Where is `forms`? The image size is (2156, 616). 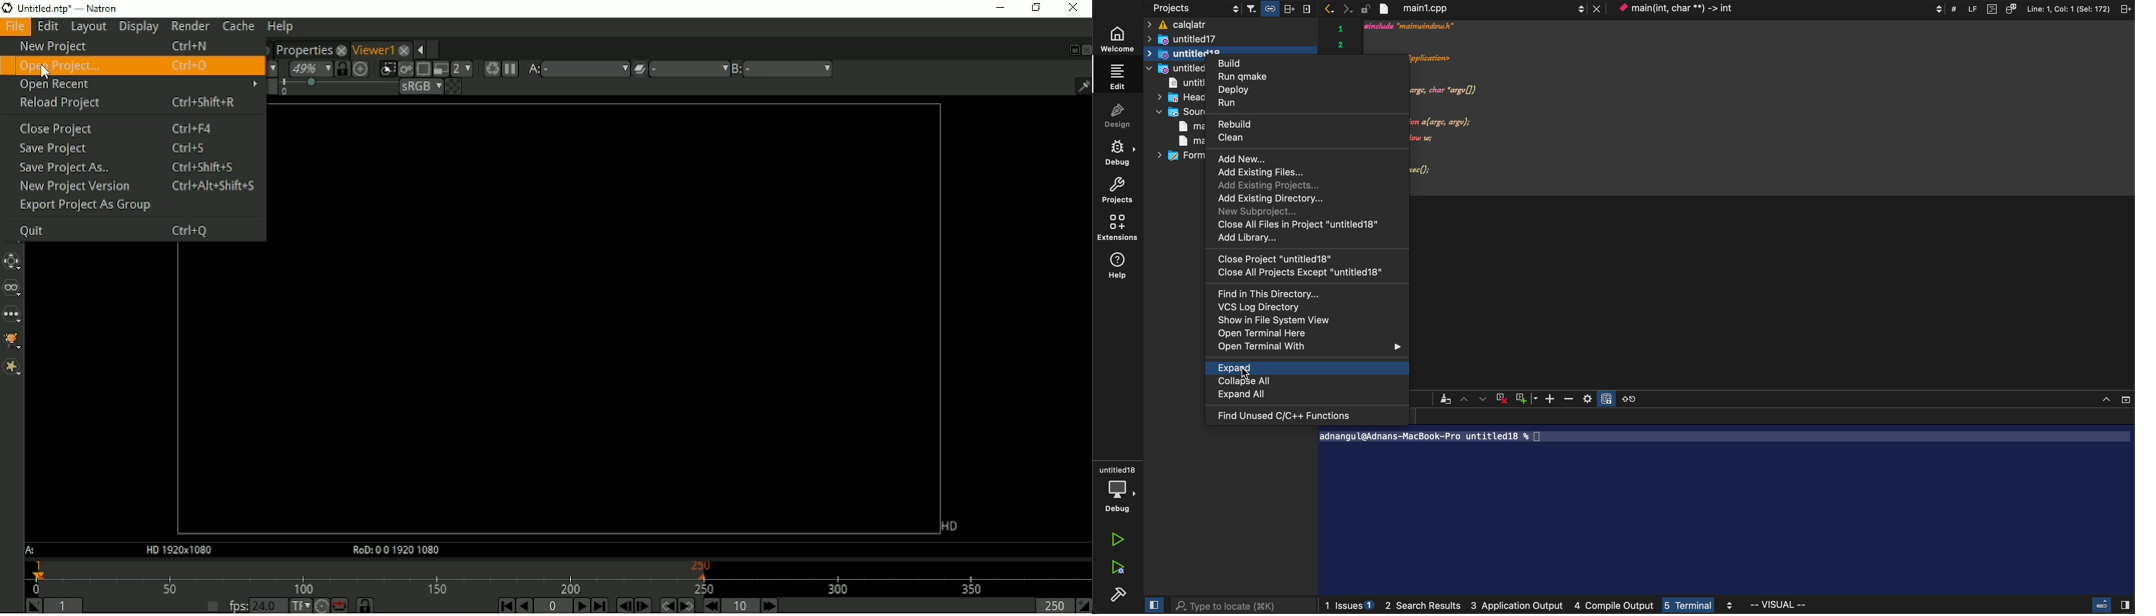 forms is located at coordinates (1178, 154).